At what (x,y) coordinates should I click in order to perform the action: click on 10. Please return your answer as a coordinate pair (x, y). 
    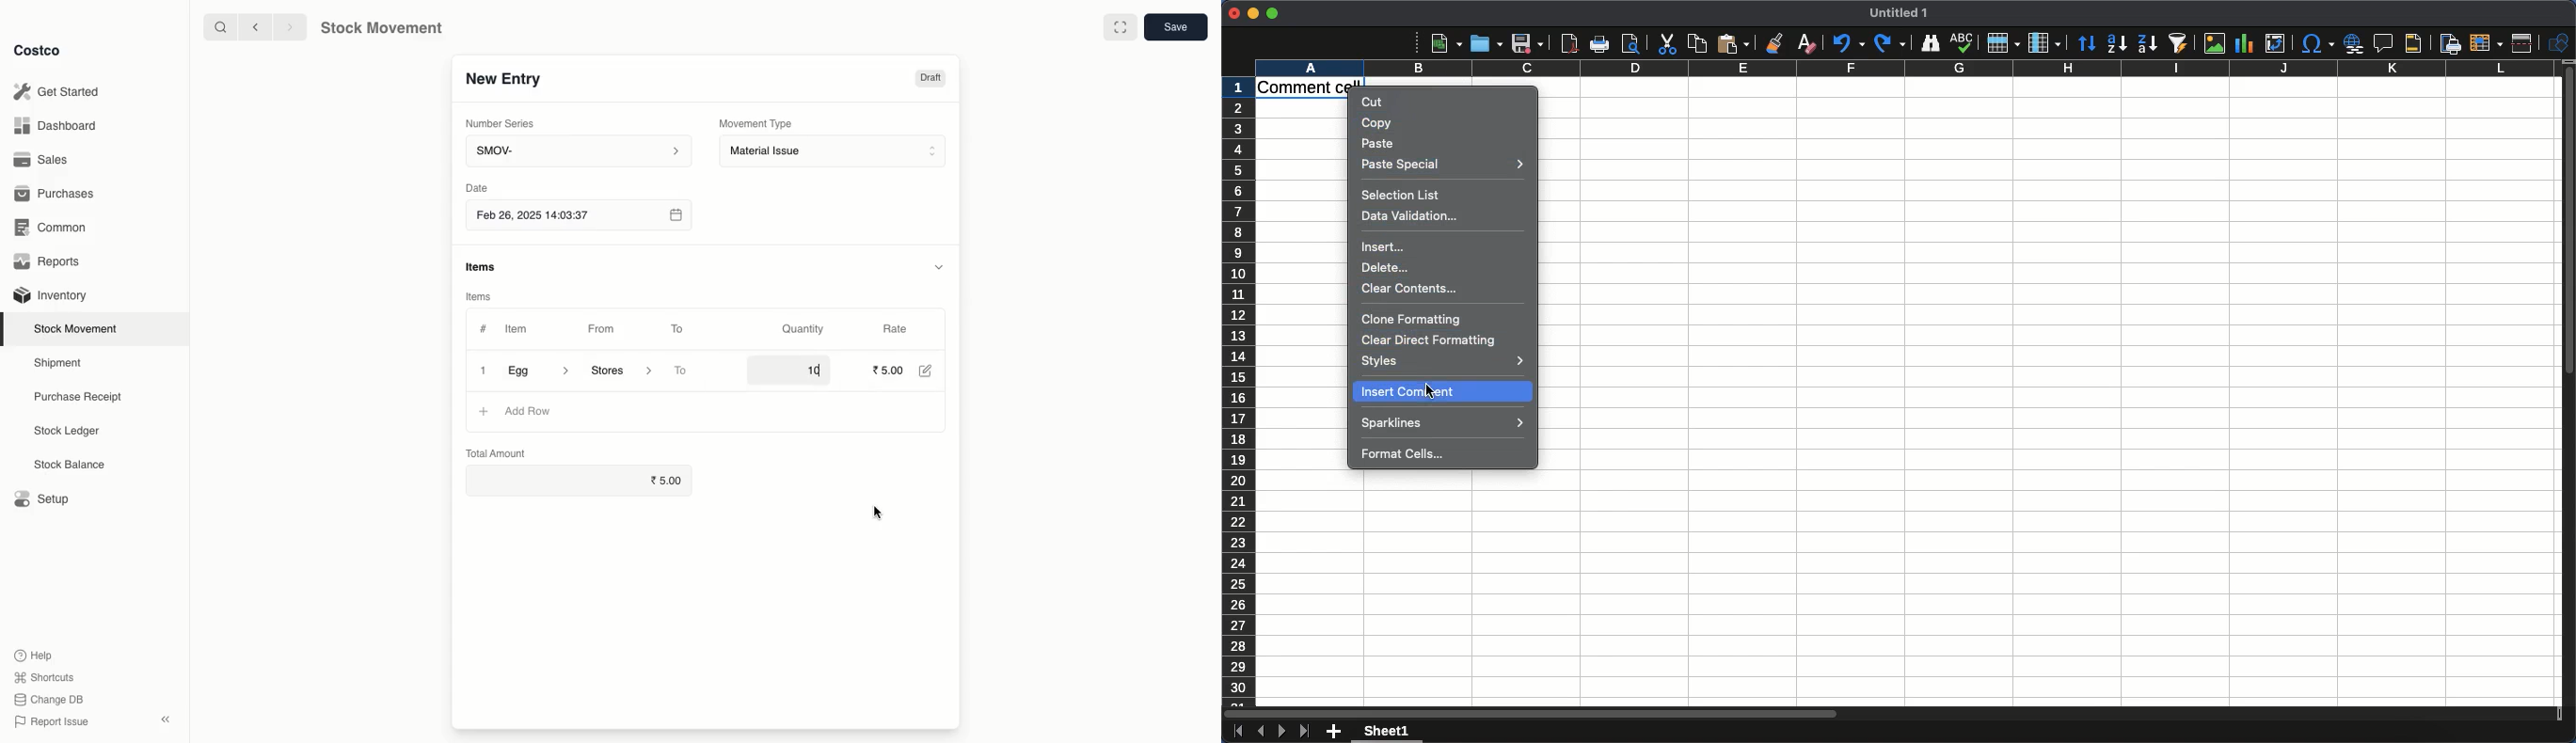
    Looking at the image, I should click on (792, 370).